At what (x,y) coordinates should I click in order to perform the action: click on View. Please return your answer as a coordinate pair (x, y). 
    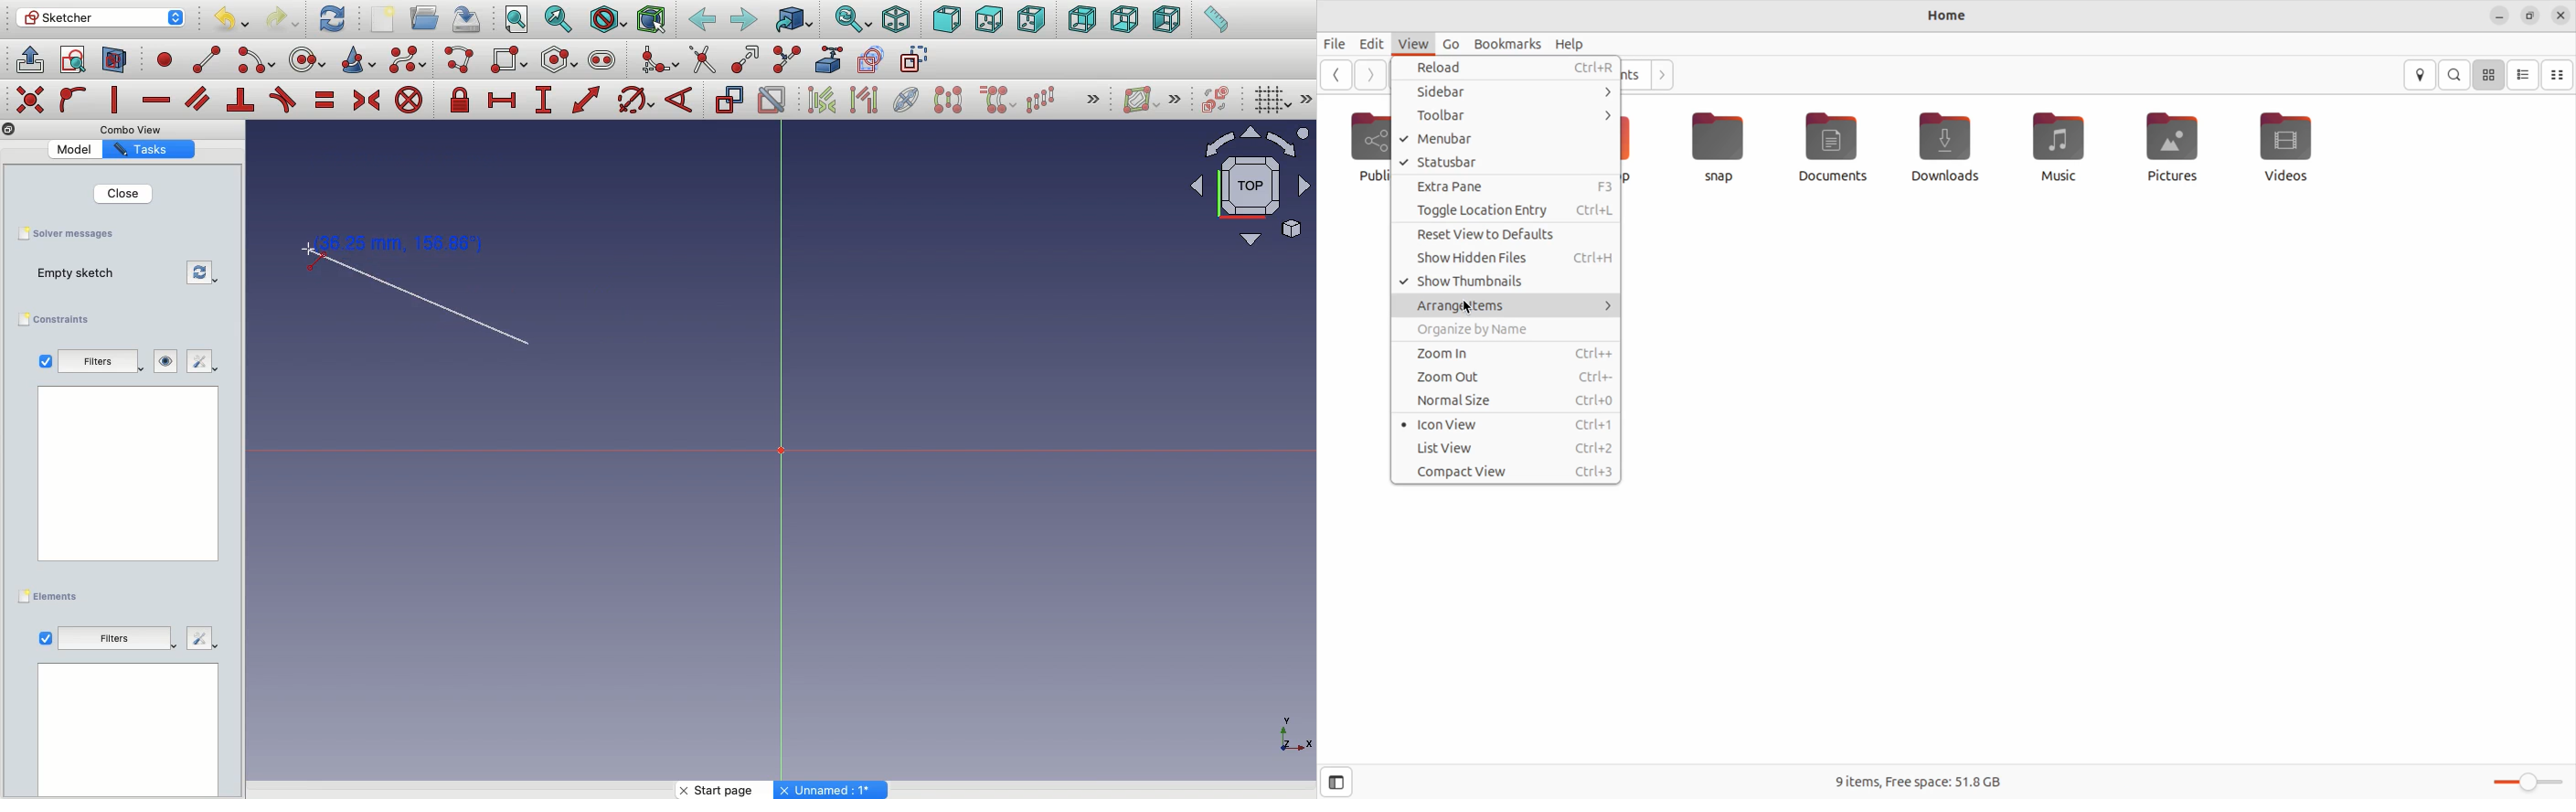
    Looking at the image, I should click on (45, 637).